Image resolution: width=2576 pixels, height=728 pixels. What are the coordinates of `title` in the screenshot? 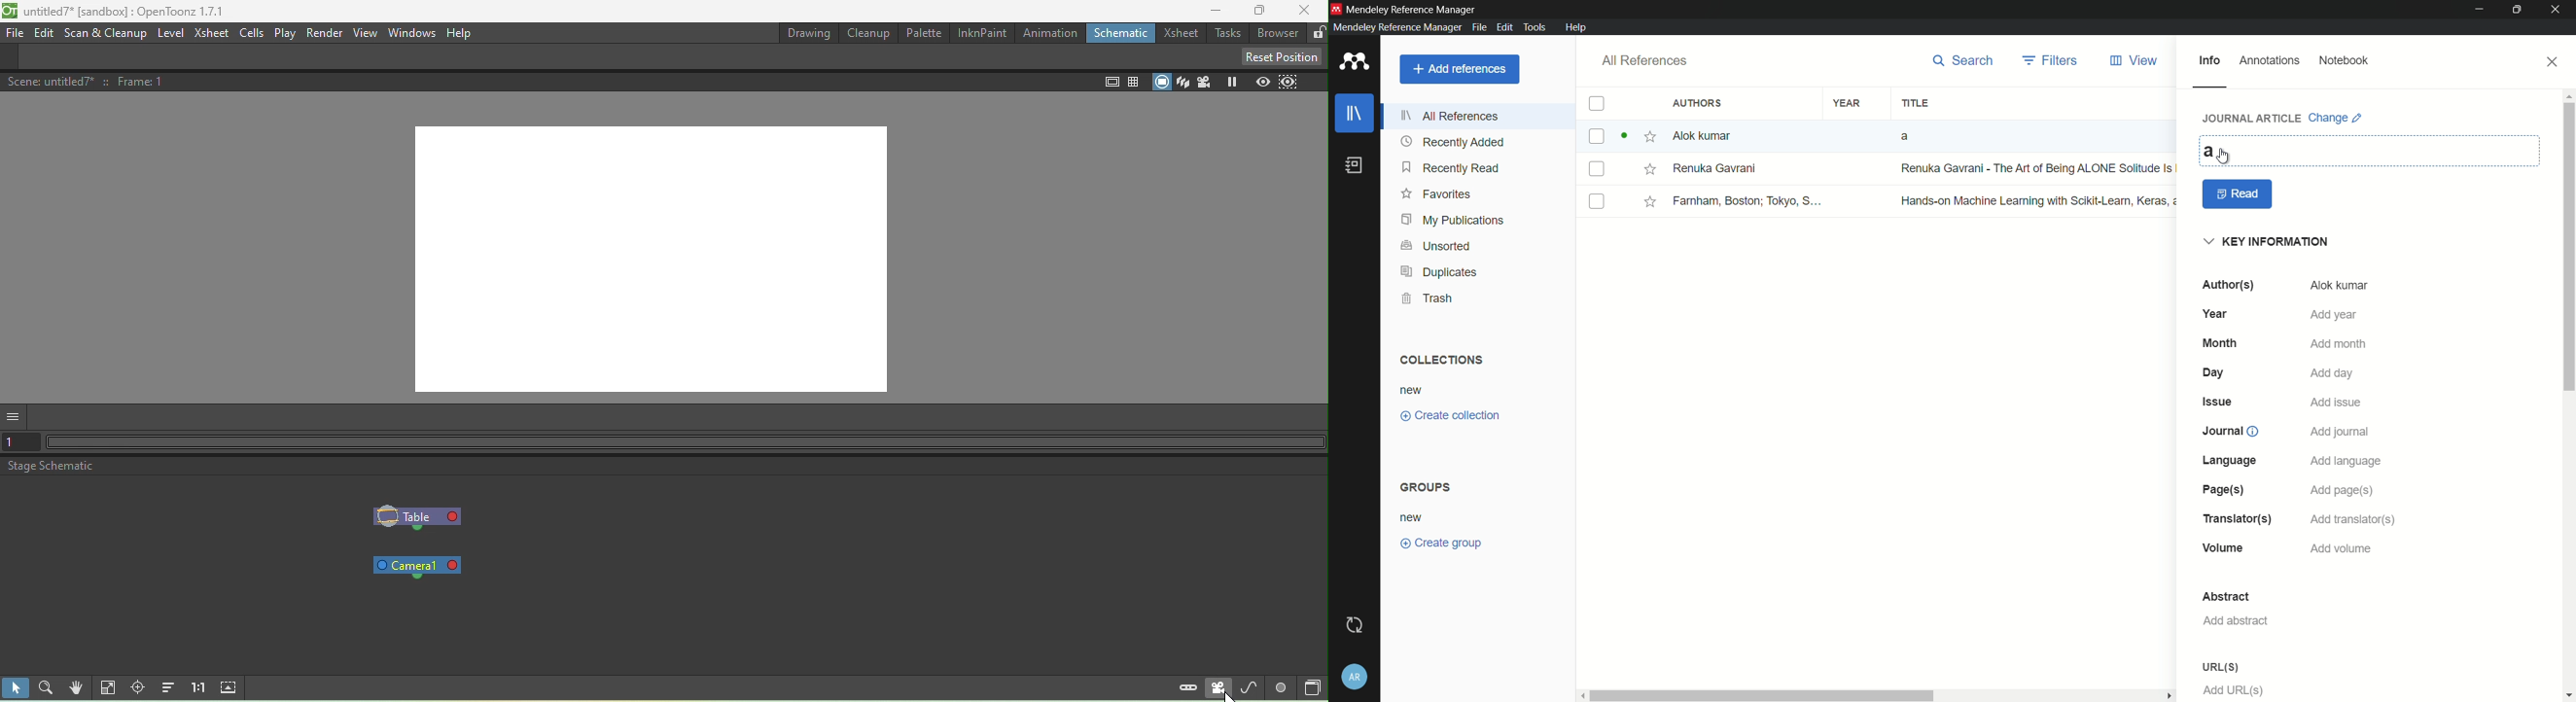 It's located at (1915, 104).